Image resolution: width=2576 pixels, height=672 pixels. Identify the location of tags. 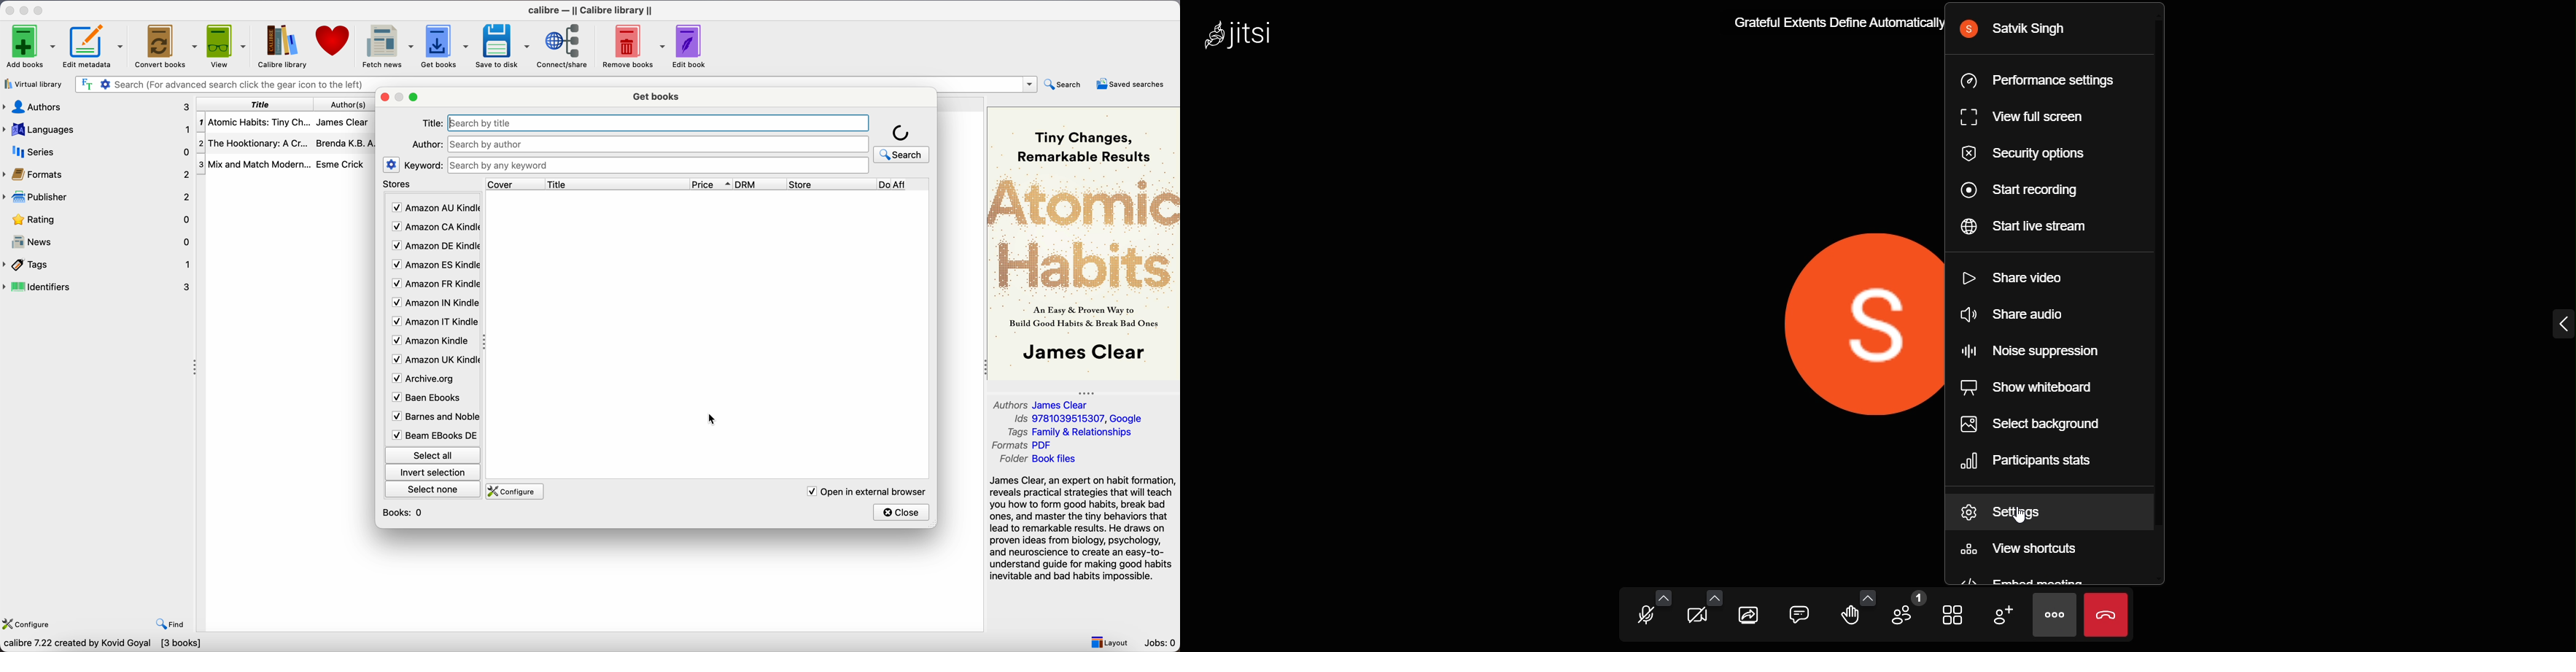
(98, 265).